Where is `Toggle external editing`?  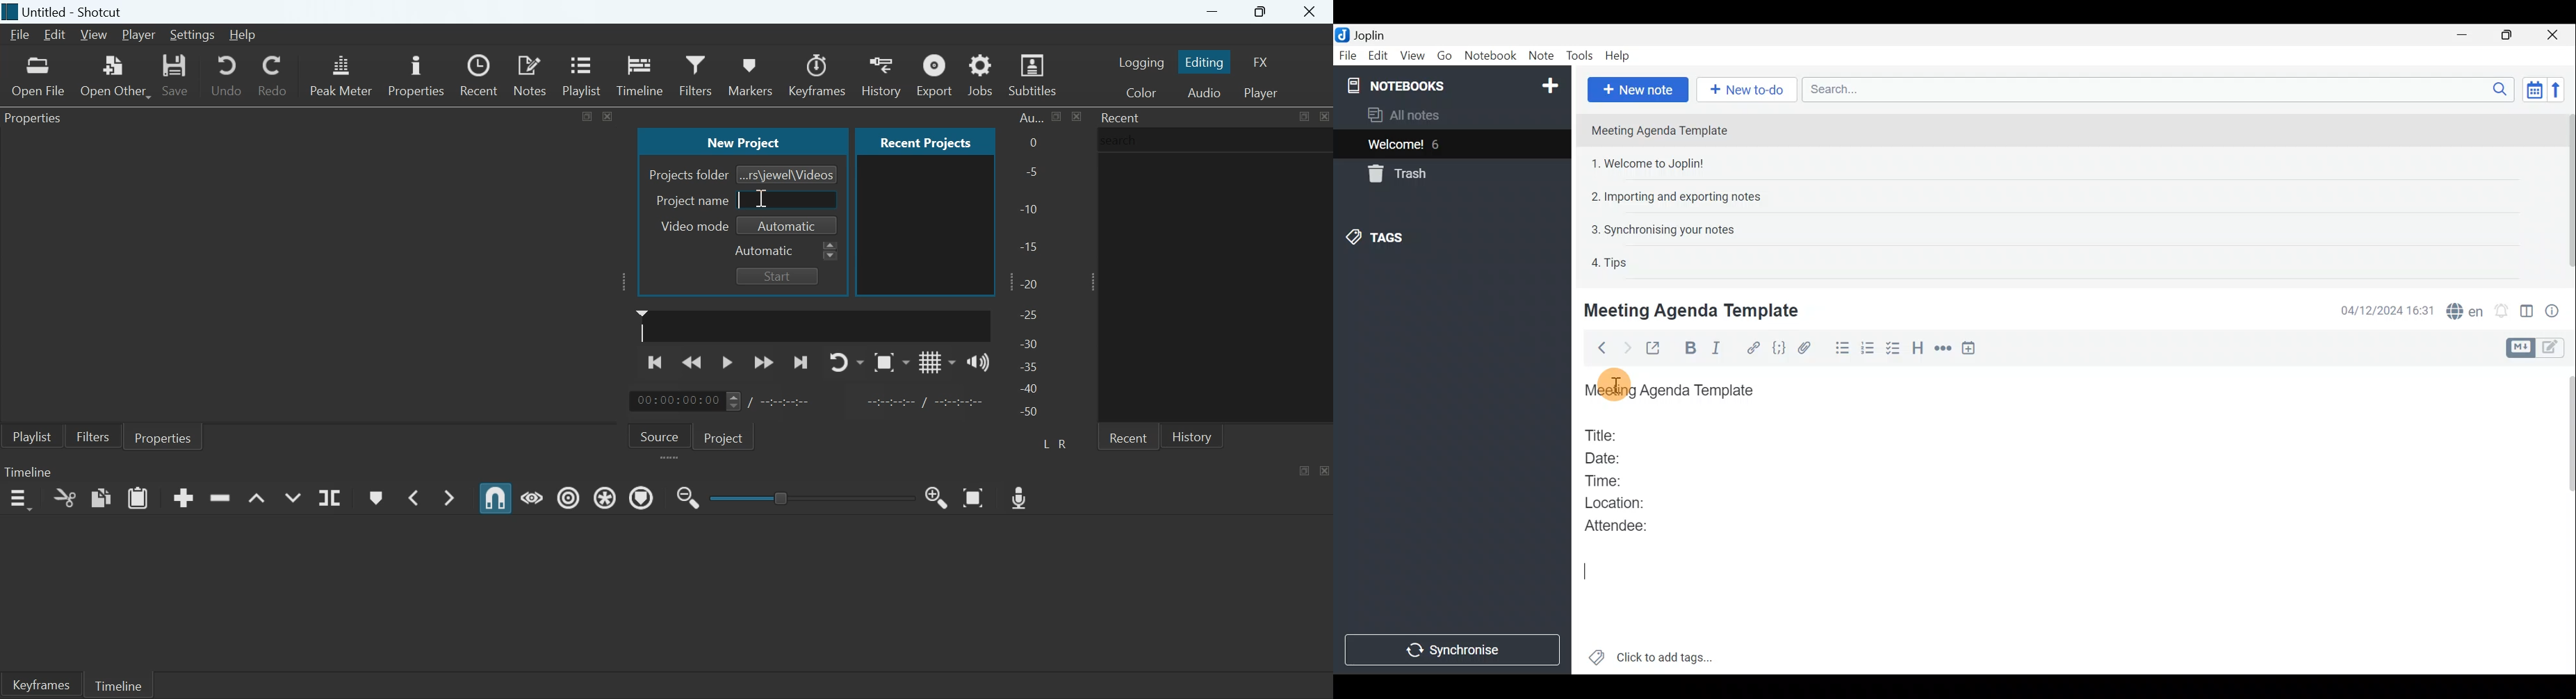 Toggle external editing is located at coordinates (1657, 349).